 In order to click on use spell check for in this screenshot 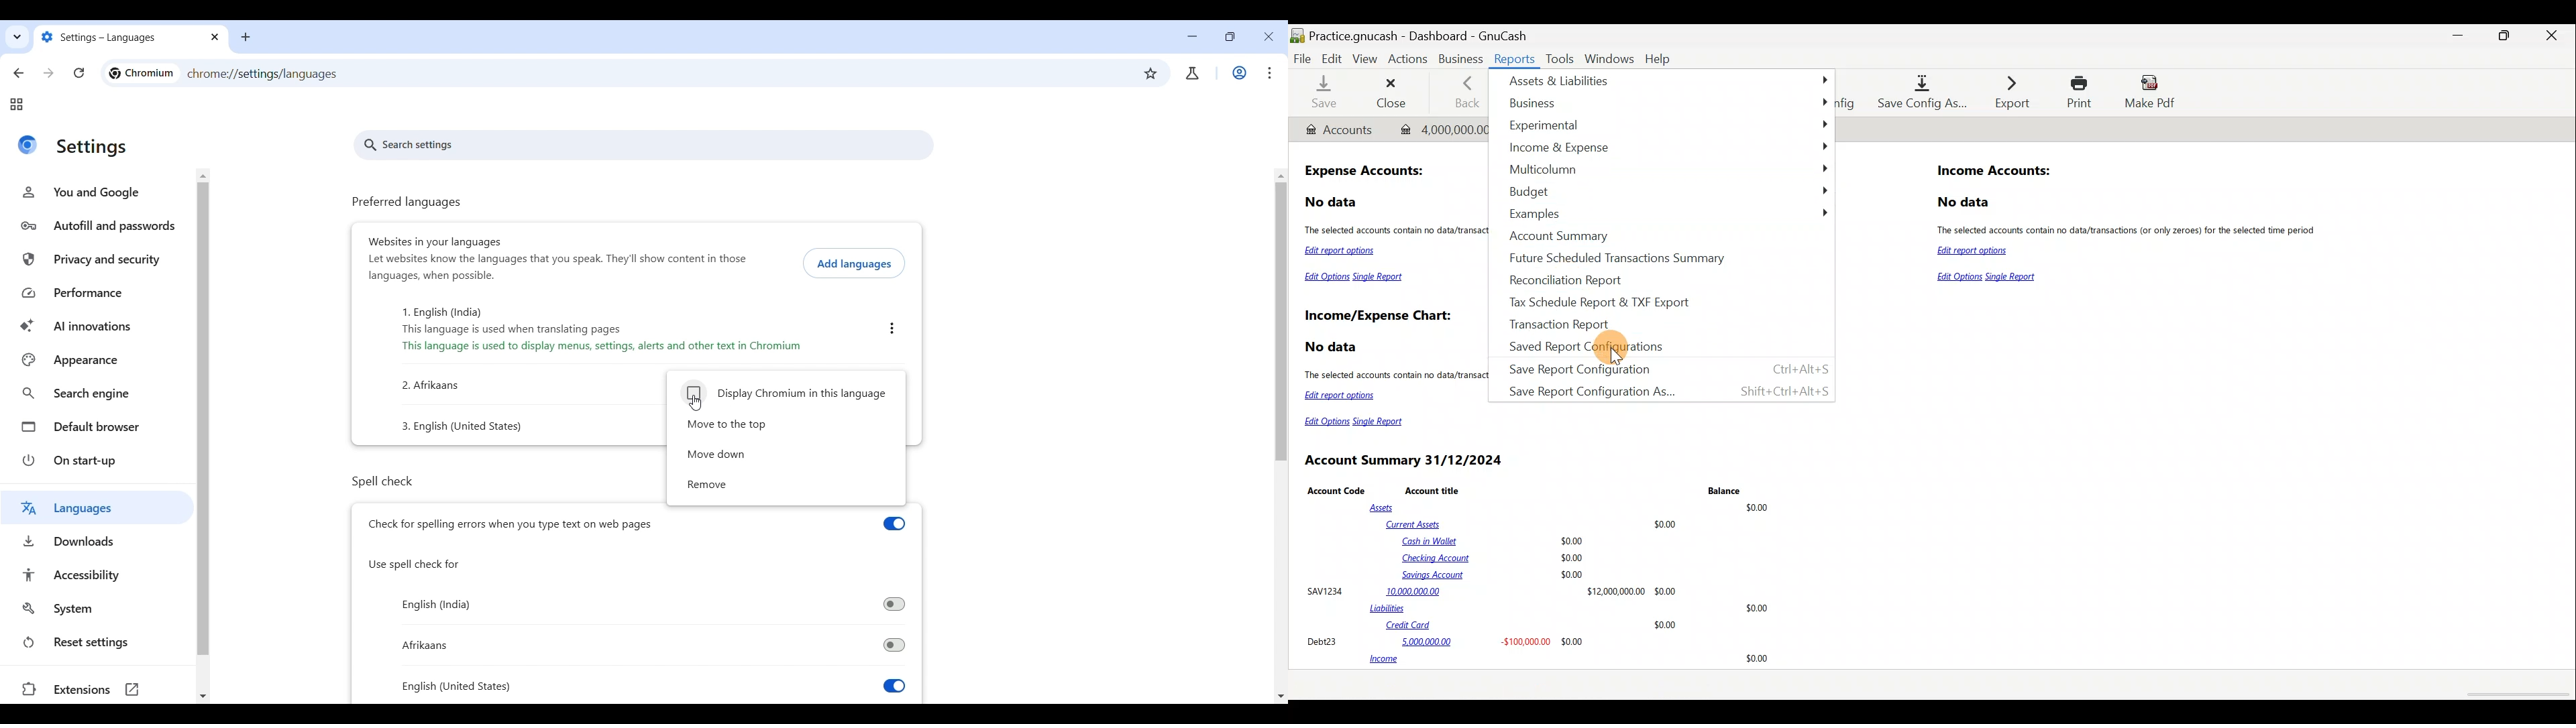, I will do `click(415, 565)`.